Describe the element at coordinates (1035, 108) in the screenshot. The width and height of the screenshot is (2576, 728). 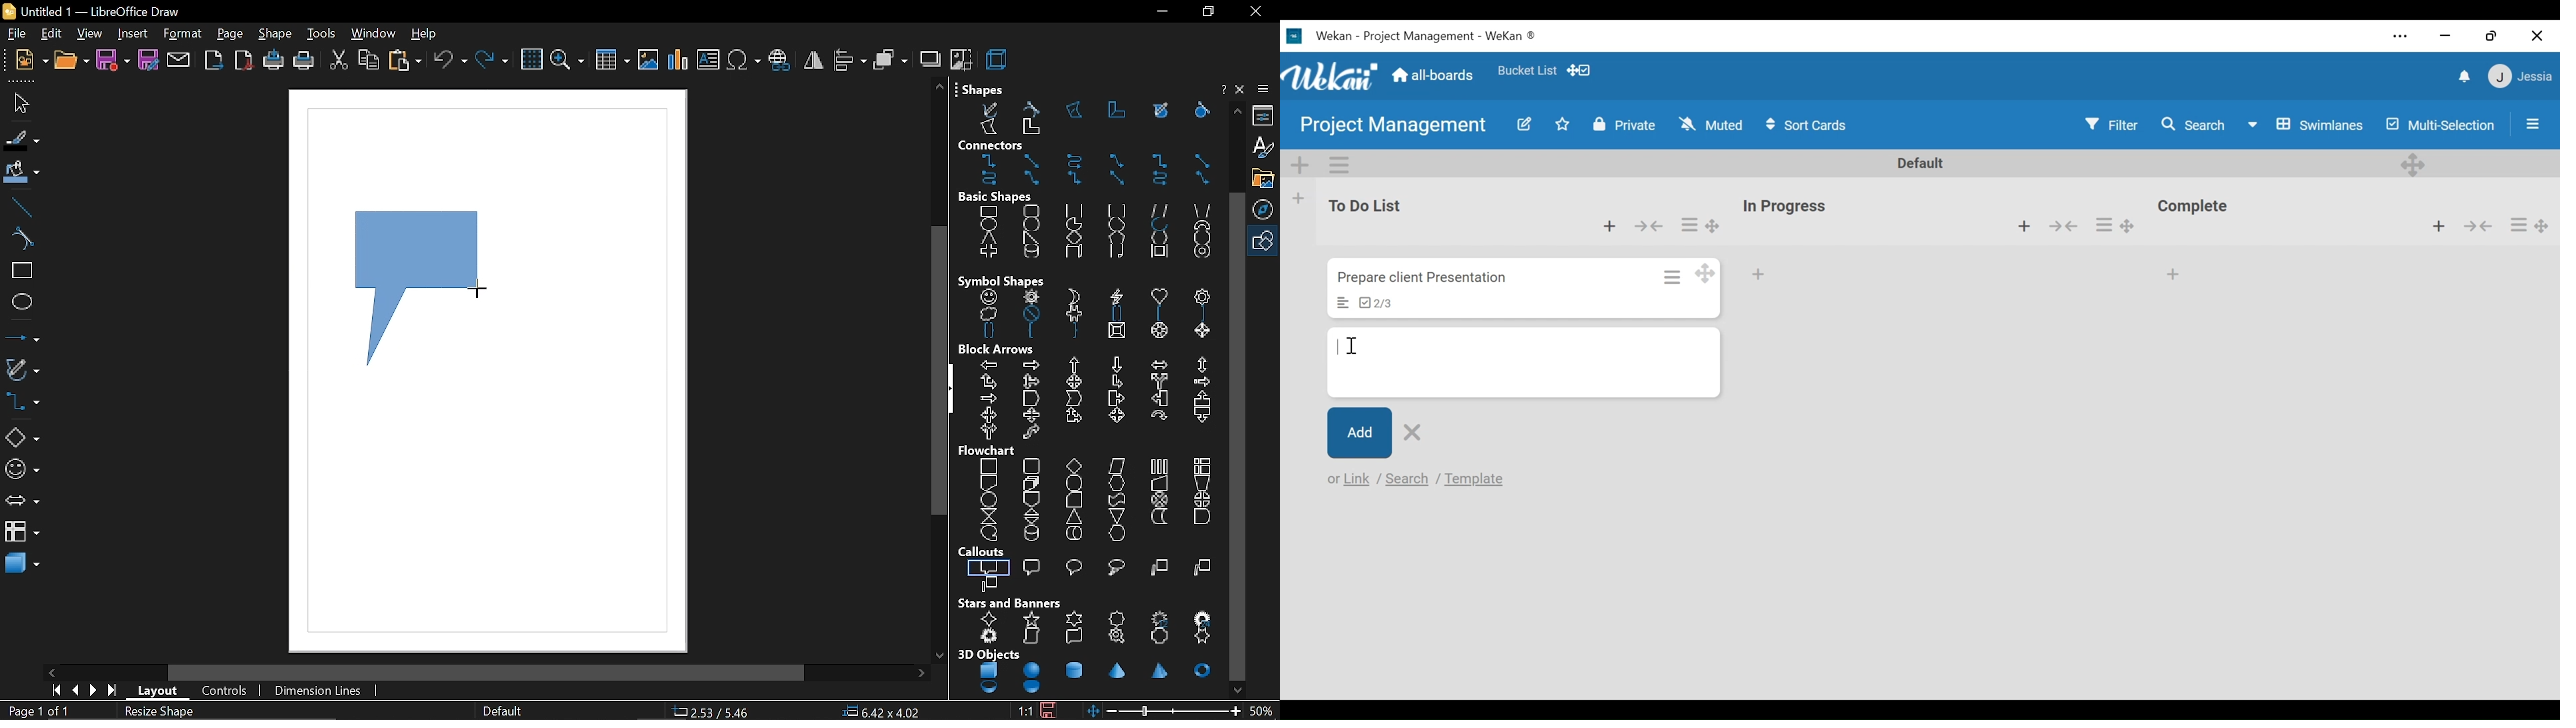
I see `curve` at that location.